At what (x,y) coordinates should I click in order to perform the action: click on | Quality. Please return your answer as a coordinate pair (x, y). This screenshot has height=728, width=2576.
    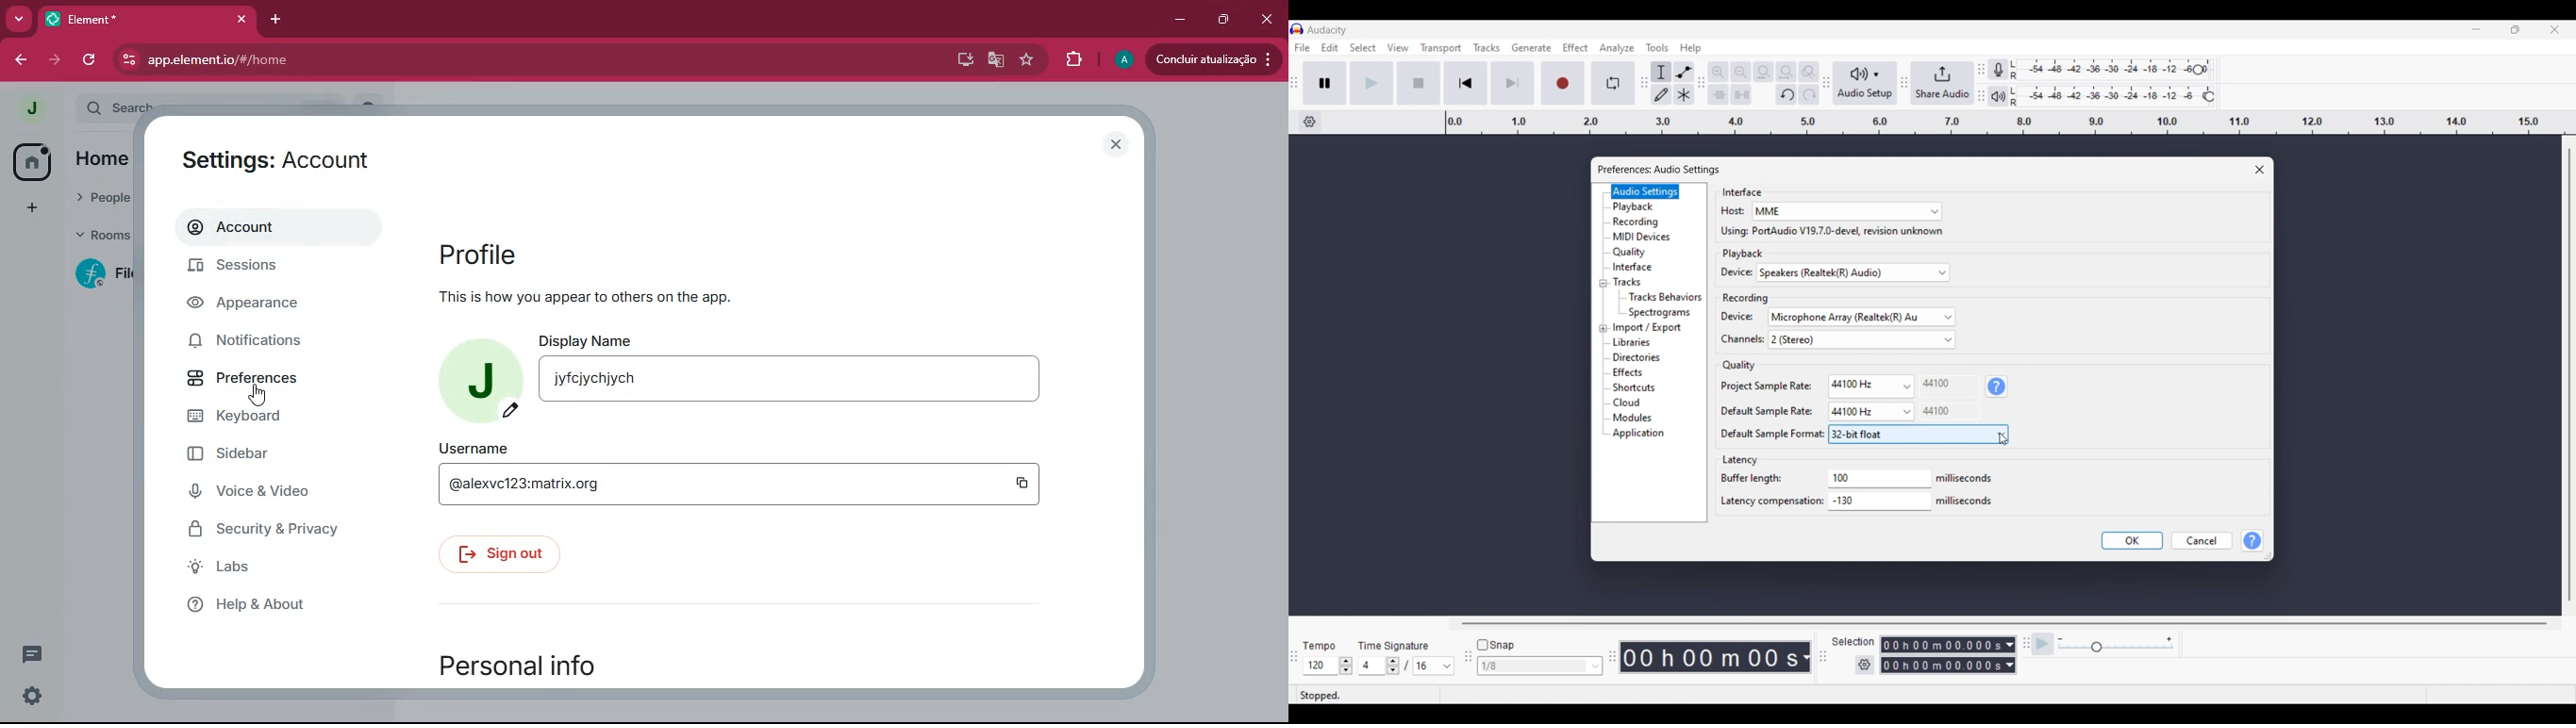
    Looking at the image, I should click on (1733, 365).